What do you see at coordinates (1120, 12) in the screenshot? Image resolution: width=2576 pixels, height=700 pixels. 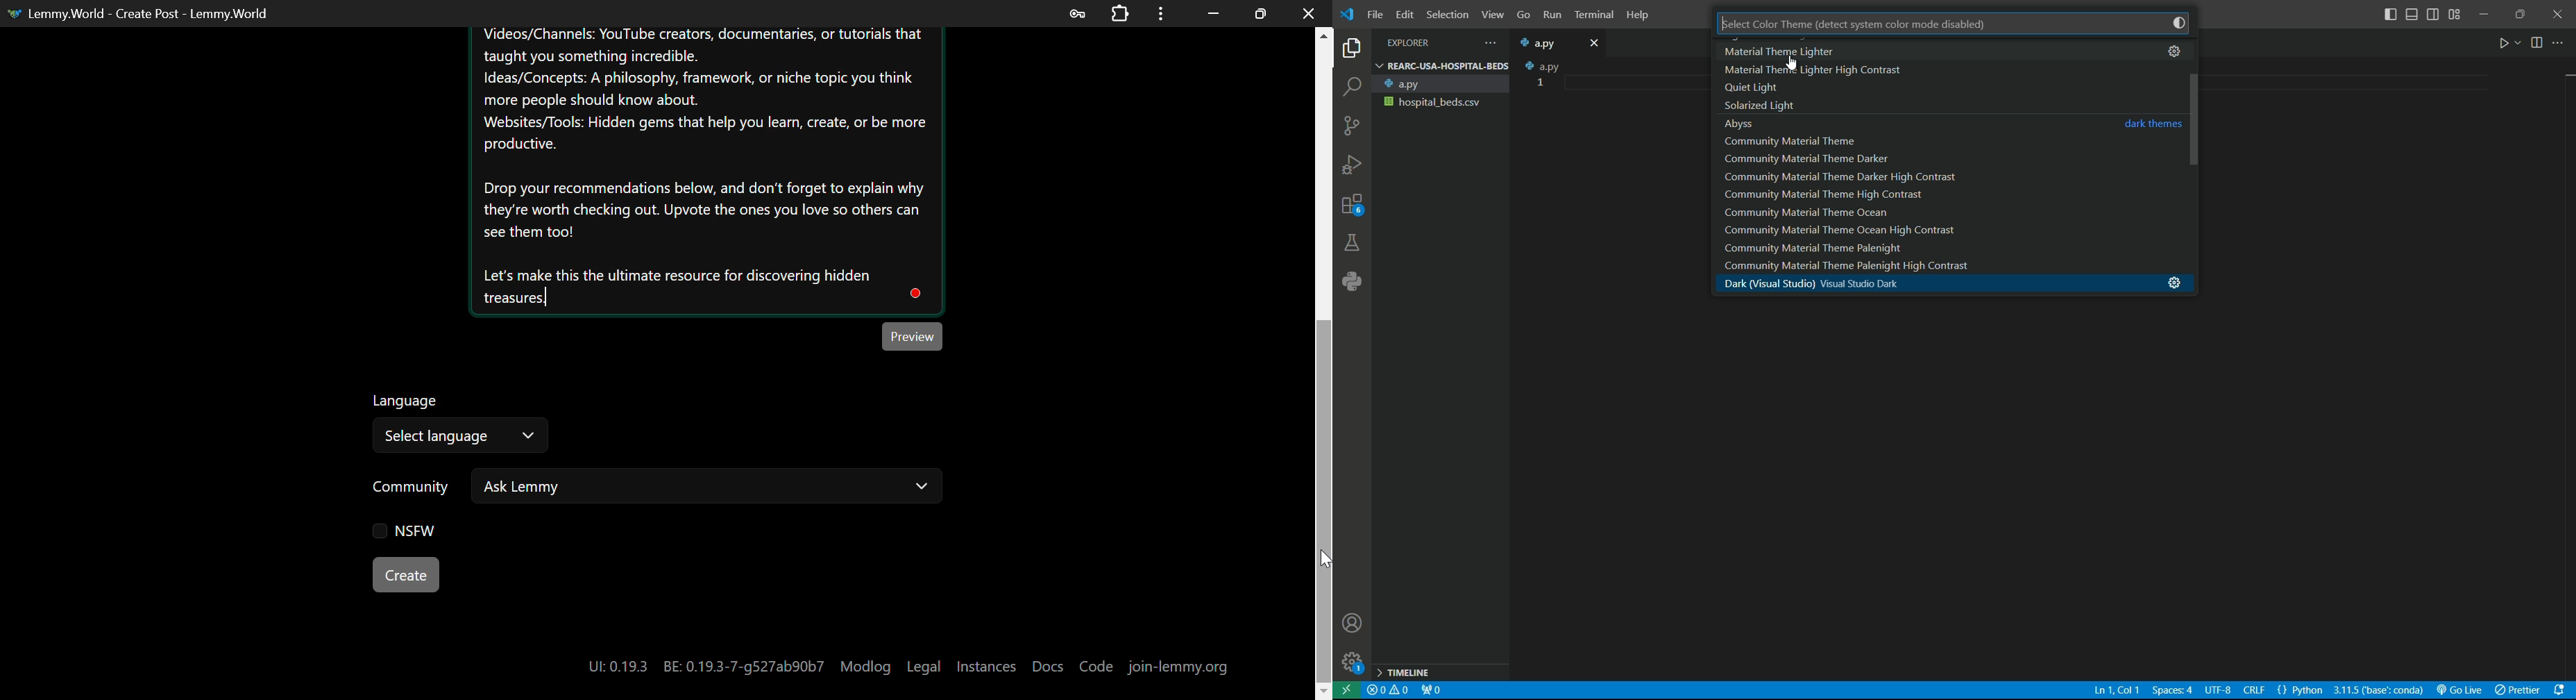 I see `Extensions` at bounding box center [1120, 12].